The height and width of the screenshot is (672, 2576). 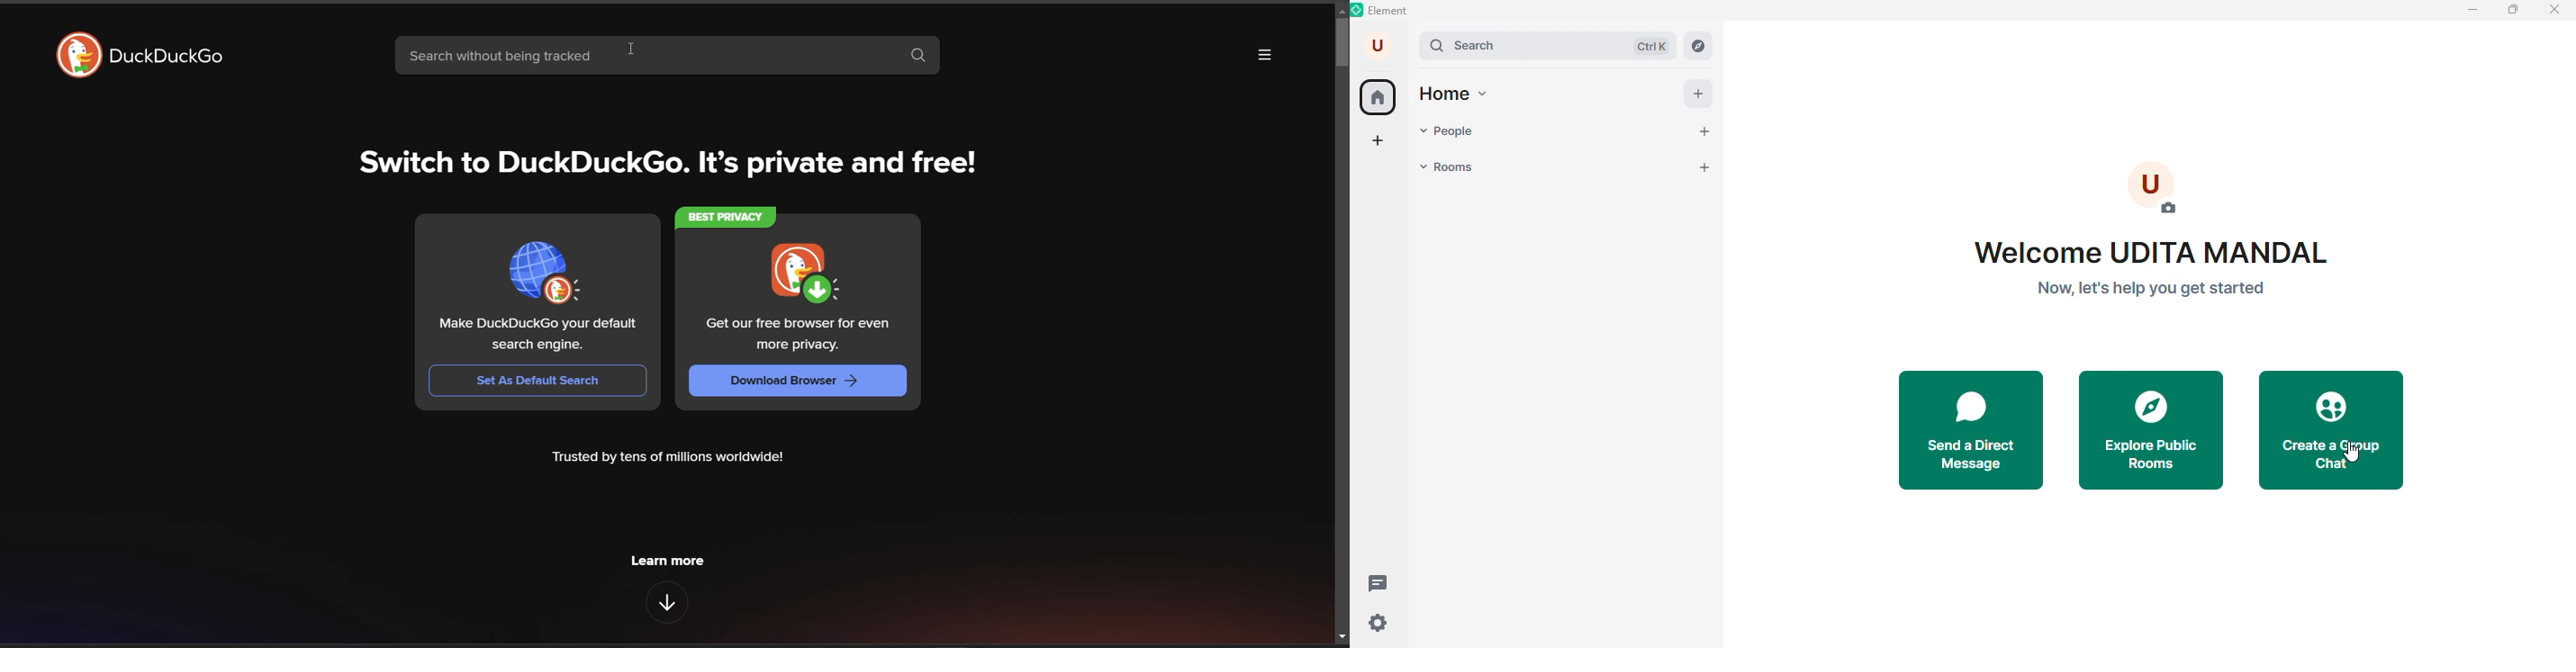 I want to click on explore rooms, so click(x=1705, y=46).